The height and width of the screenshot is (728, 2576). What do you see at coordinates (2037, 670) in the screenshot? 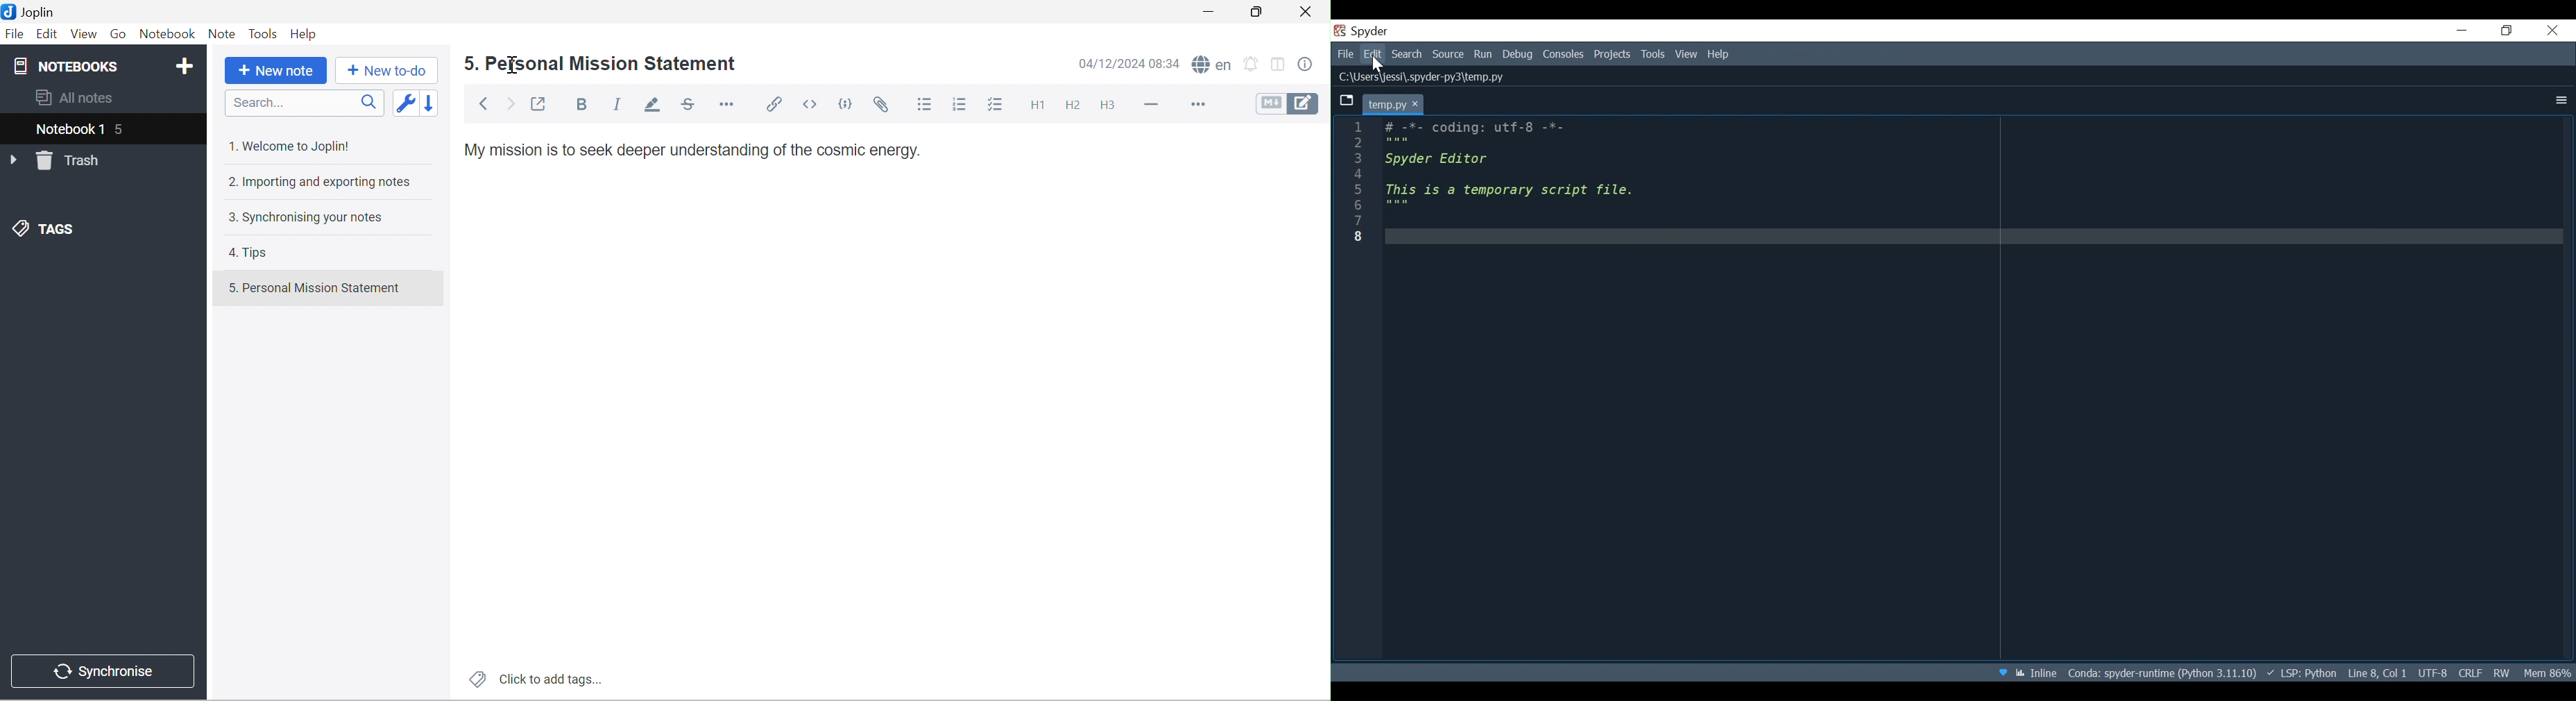
I see `Toggle between inline and interactive Matplotlib plotting` at bounding box center [2037, 670].